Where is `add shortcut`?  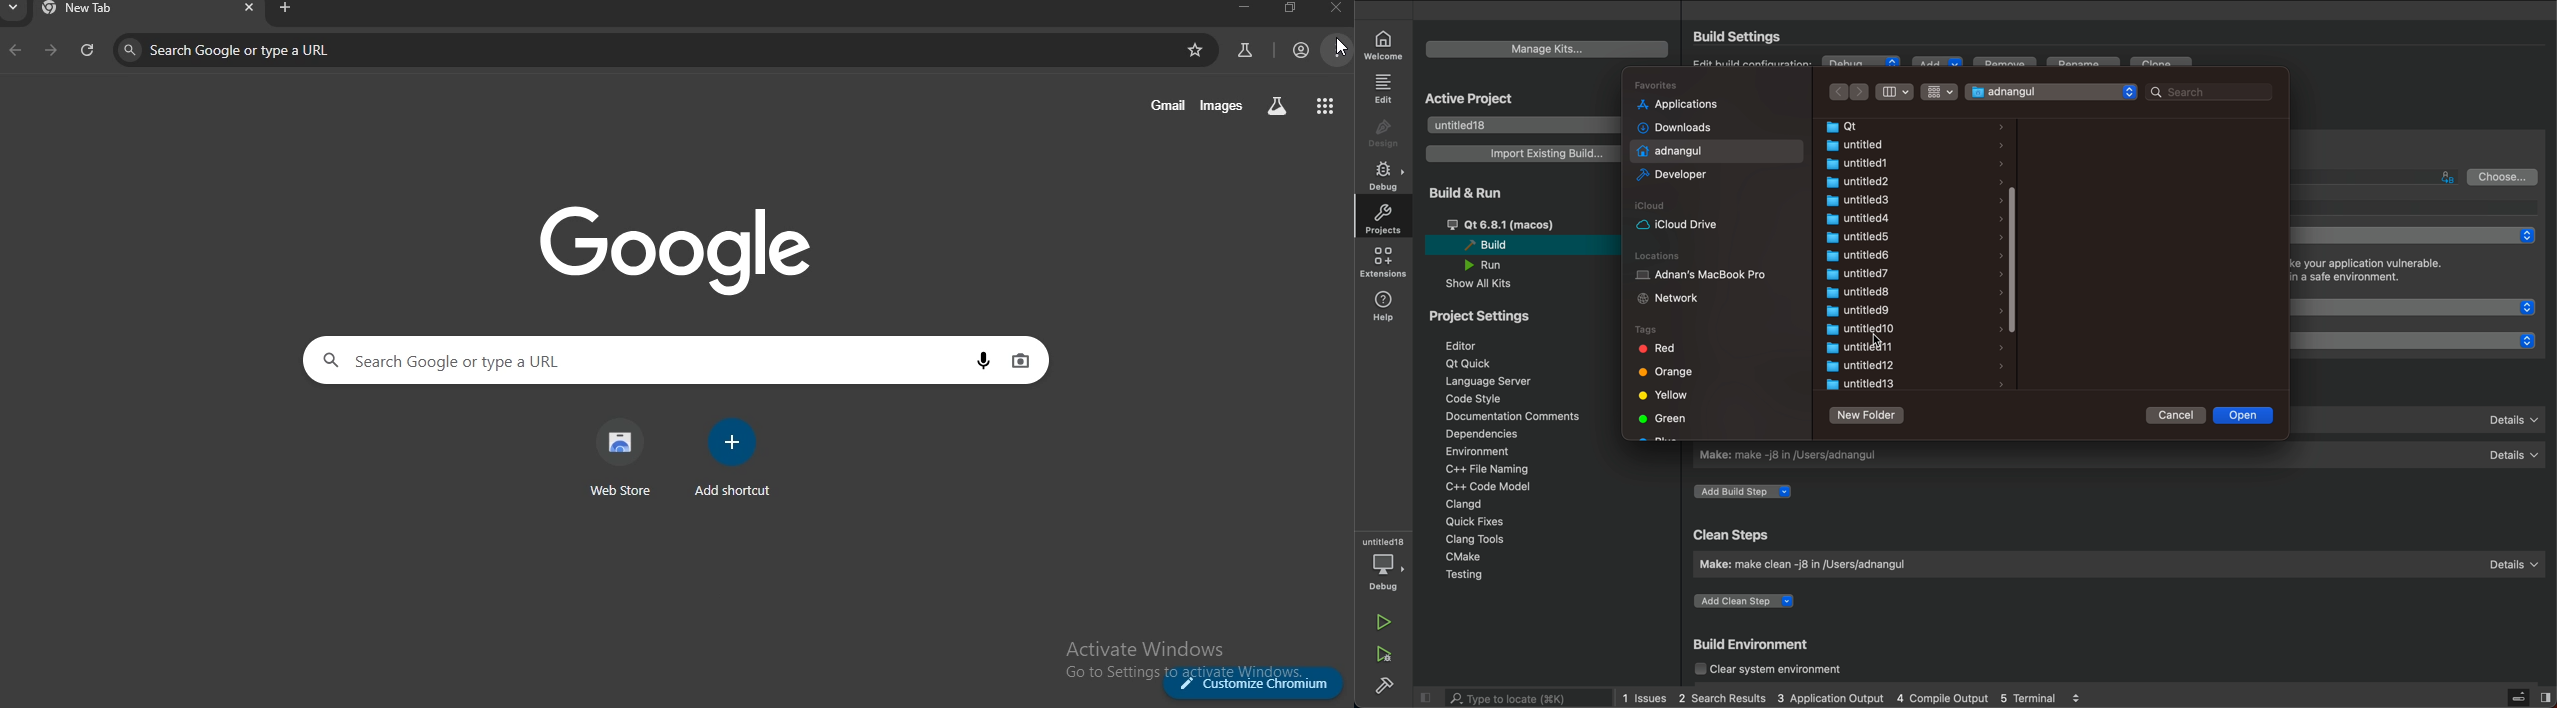 add shortcut is located at coordinates (736, 457).